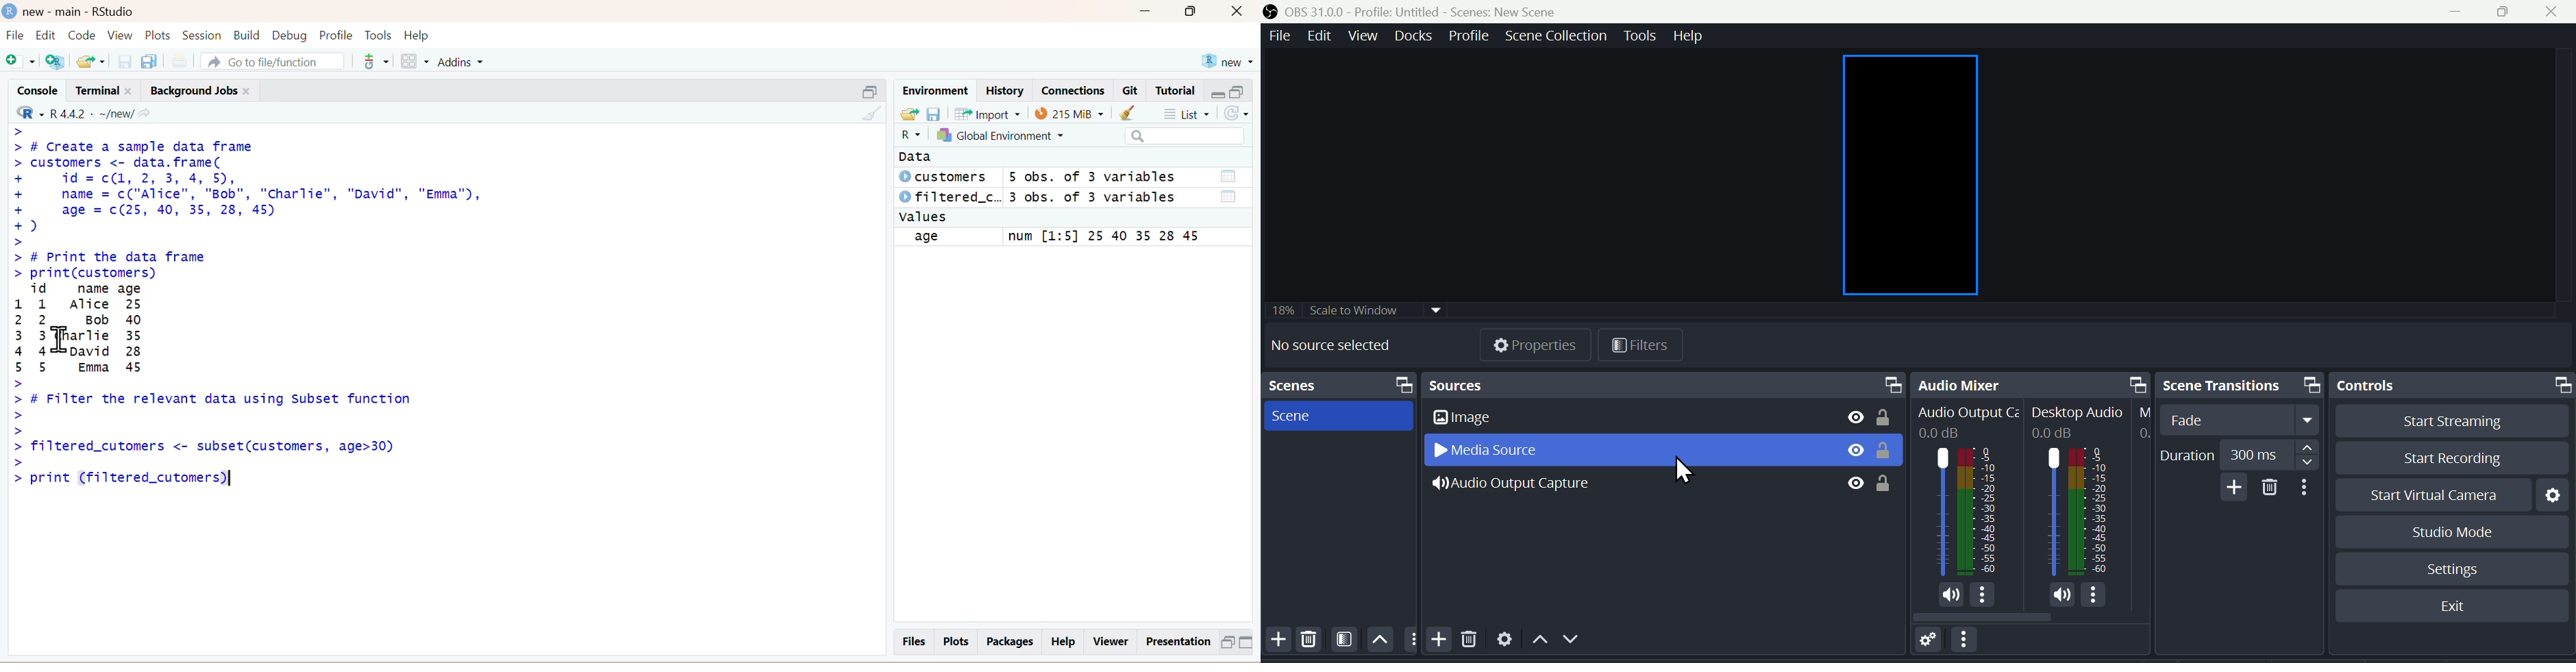 This screenshot has width=2576, height=672. I want to click on Settings, so click(1929, 642).